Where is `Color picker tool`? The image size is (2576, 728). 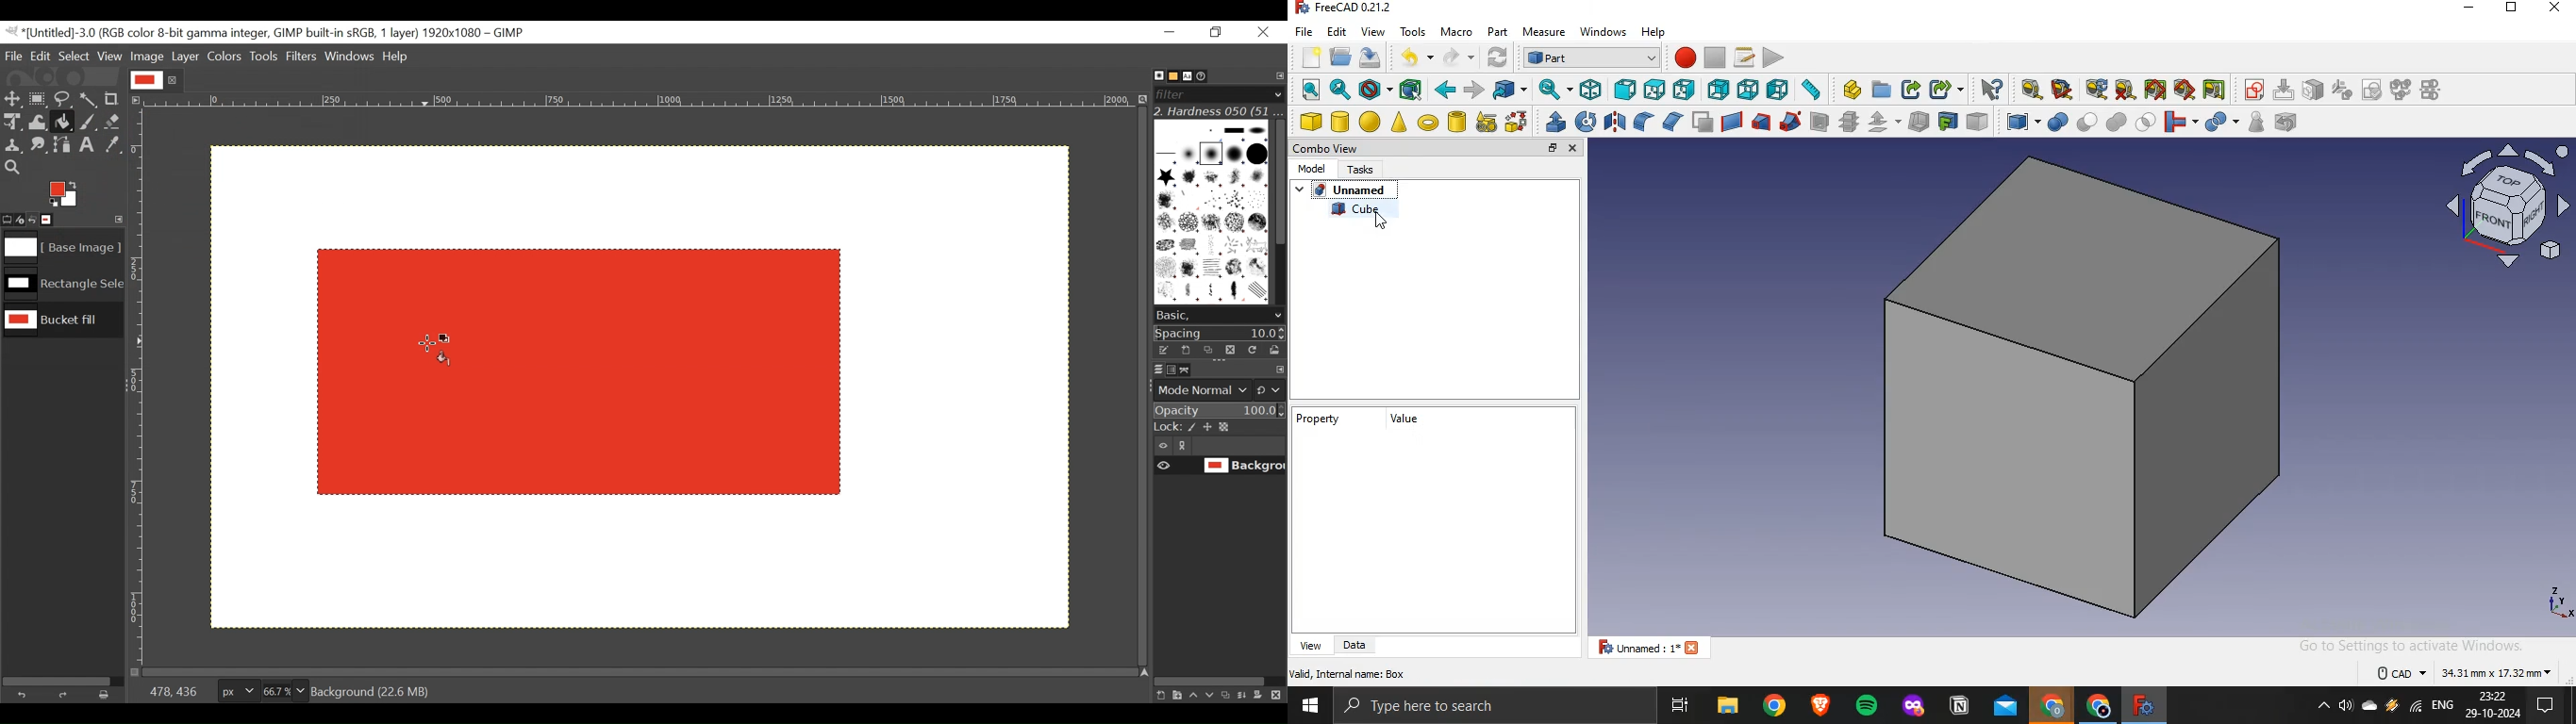 Color picker tool is located at coordinates (114, 146).